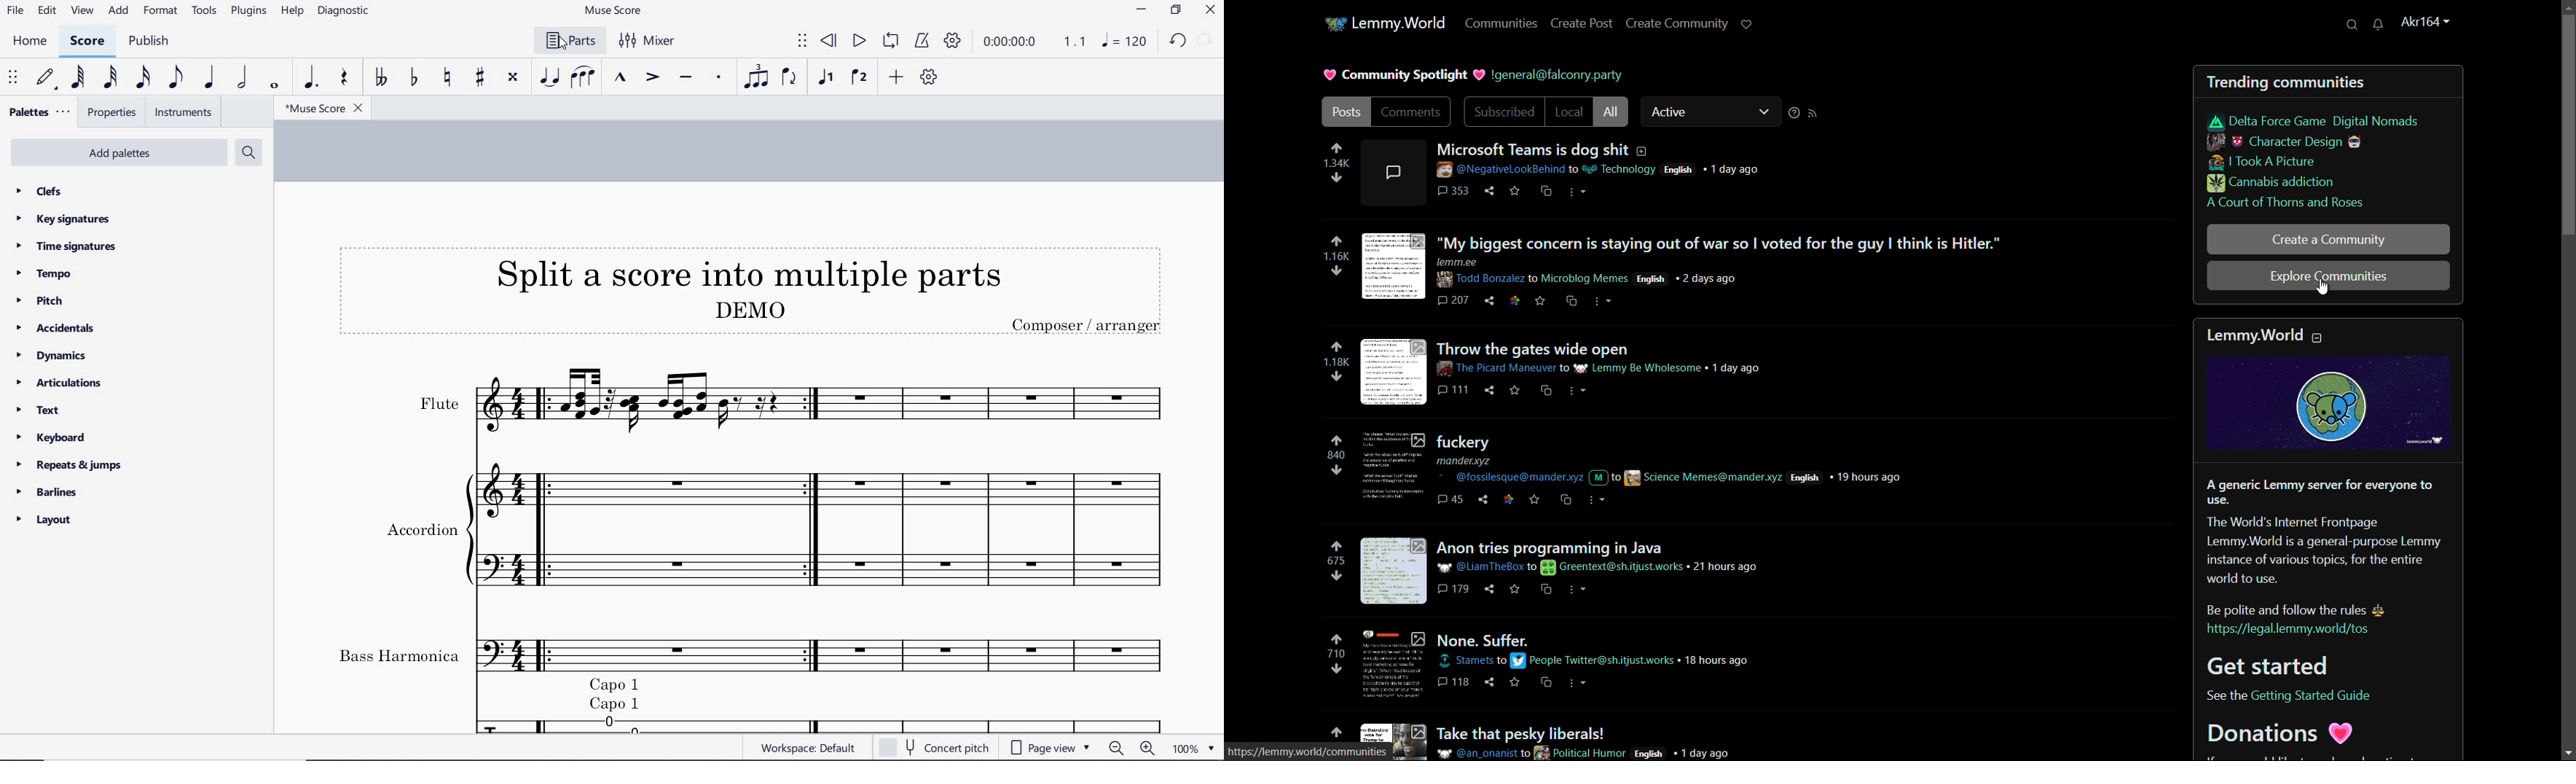  What do you see at coordinates (449, 77) in the screenshot?
I see `toggle natural` at bounding box center [449, 77].